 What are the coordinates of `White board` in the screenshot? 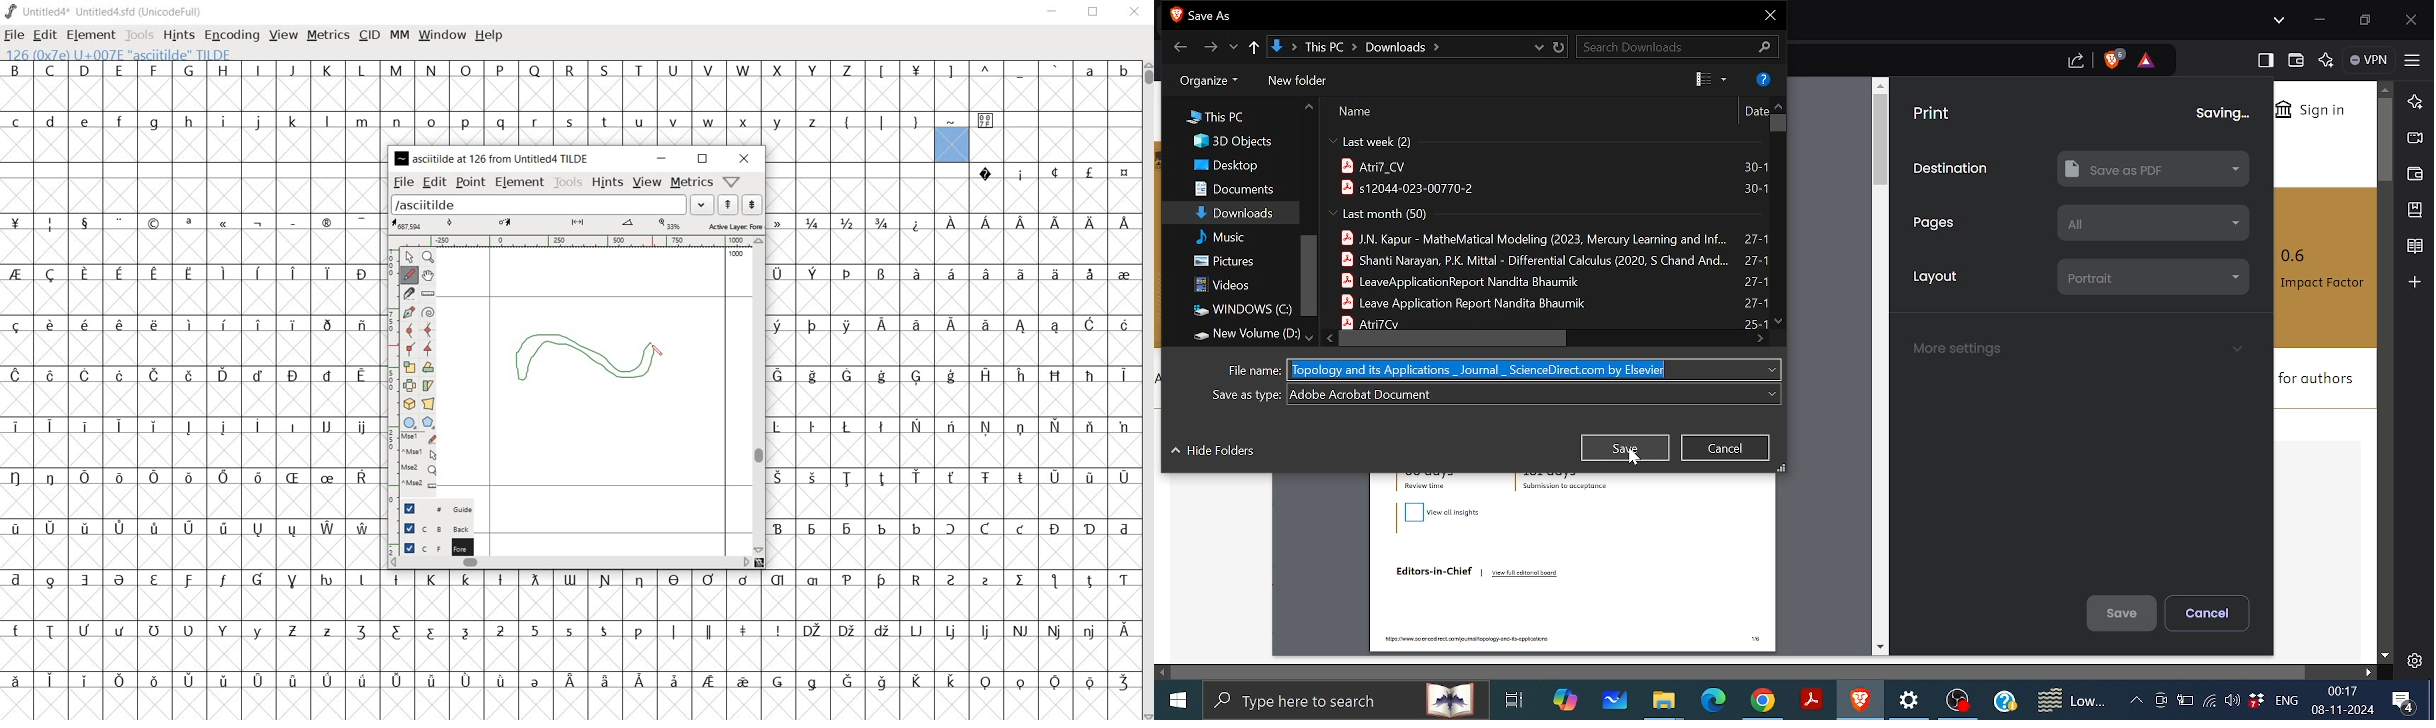 It's located at (1615, 704).